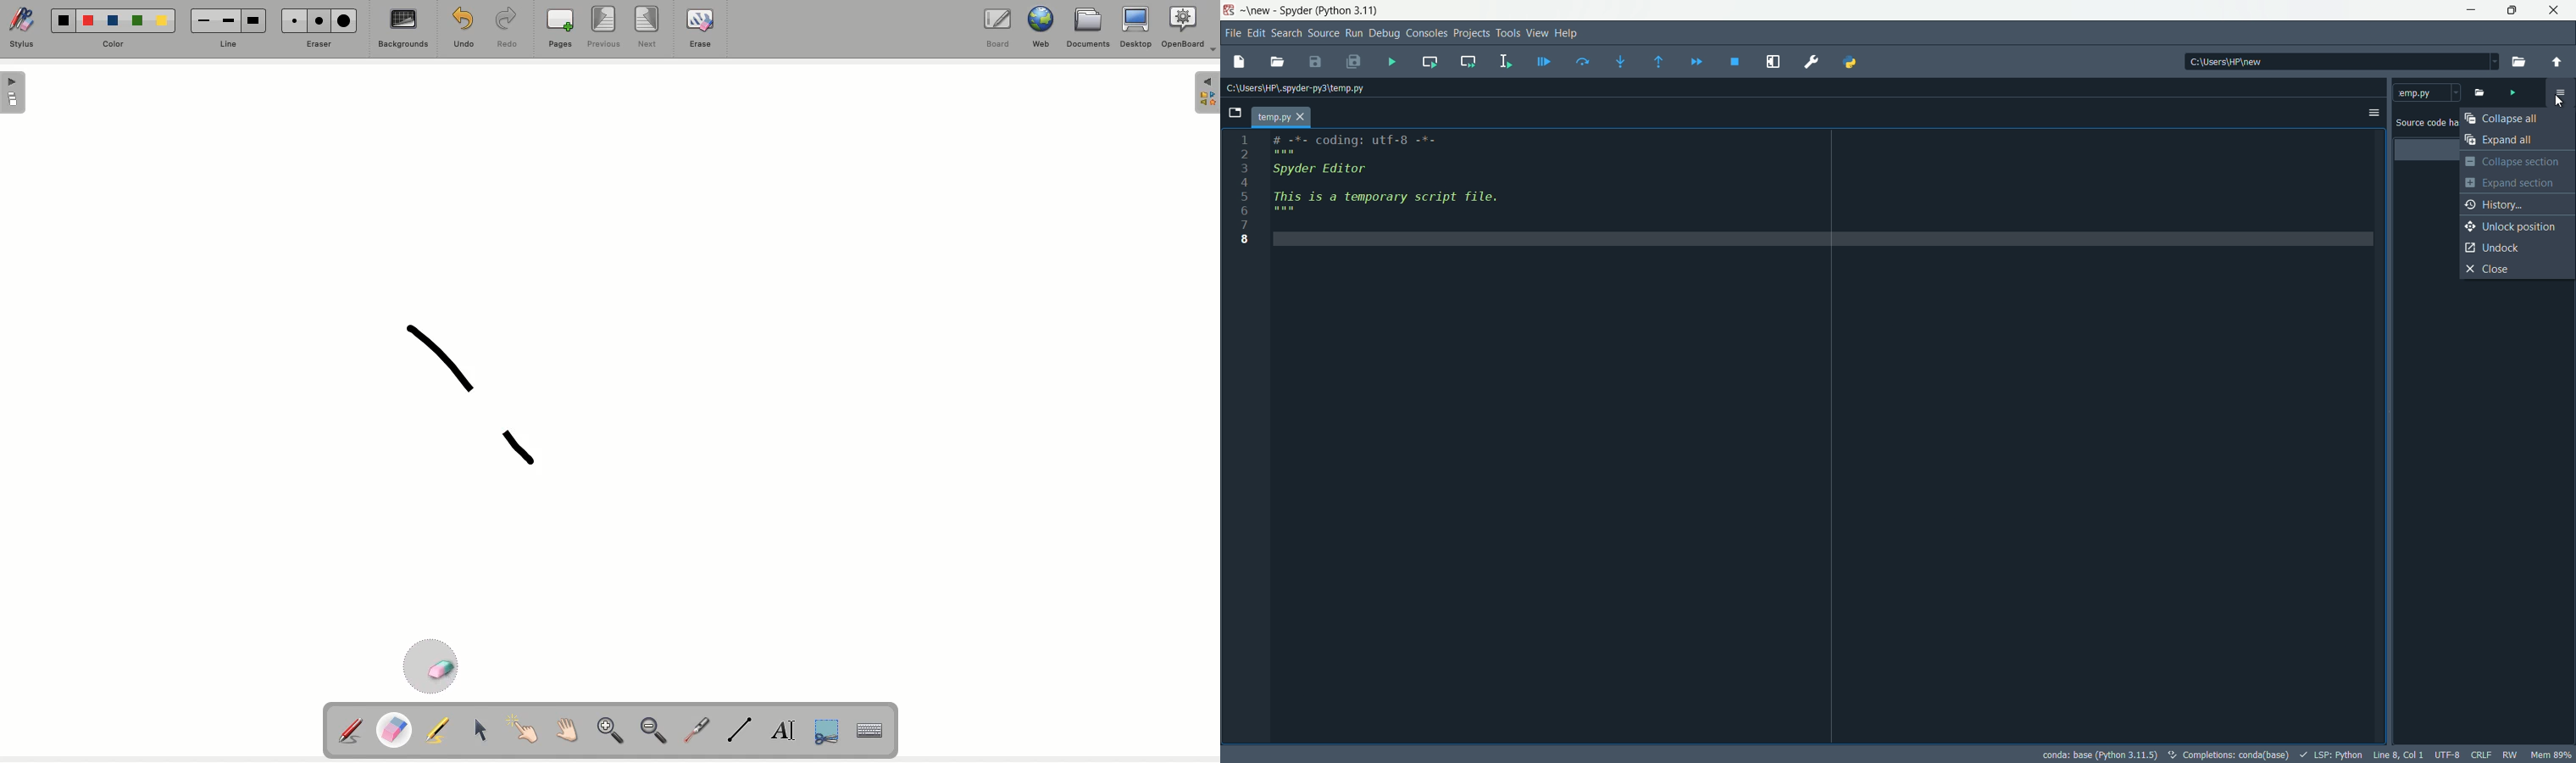 This screenshot has width=2576, height=784. Describe the element at coordinates (2518, 162) in the screenshot. I see `collapse section` at that location.